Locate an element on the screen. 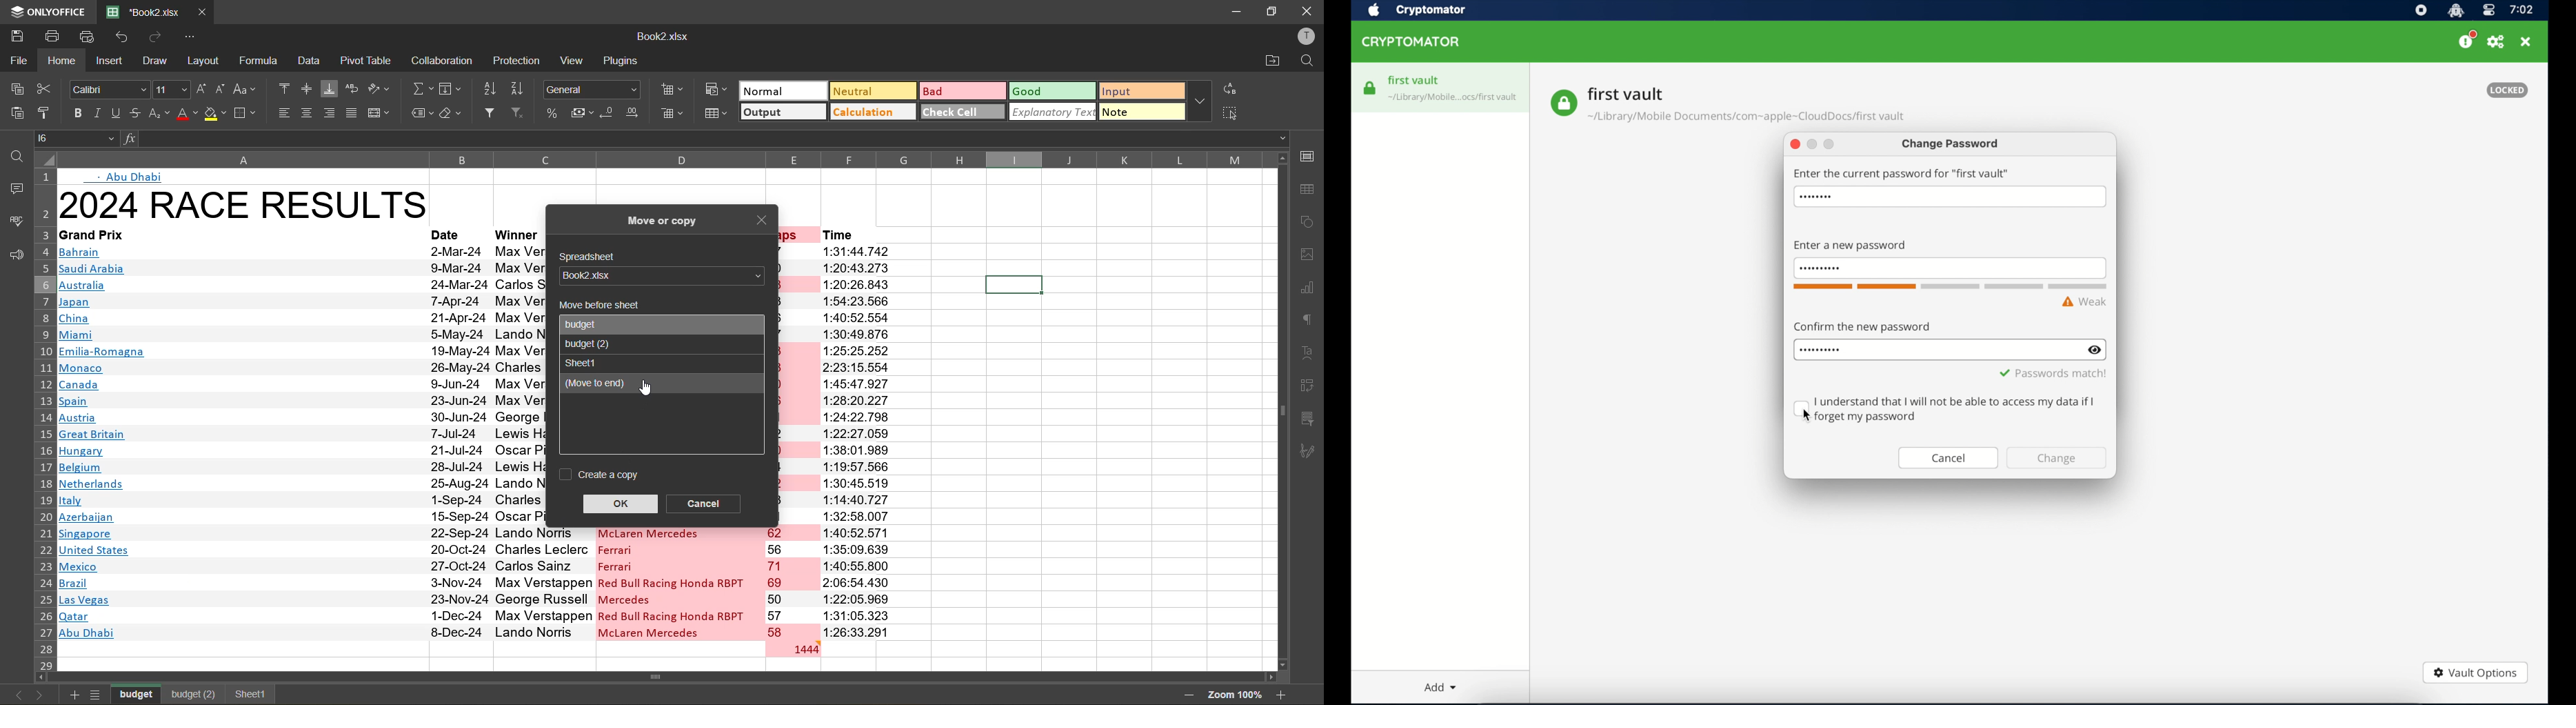 Image resolution: width=2576 pixels, height=728 pixels. plugin is located at coordinates (625, 63).